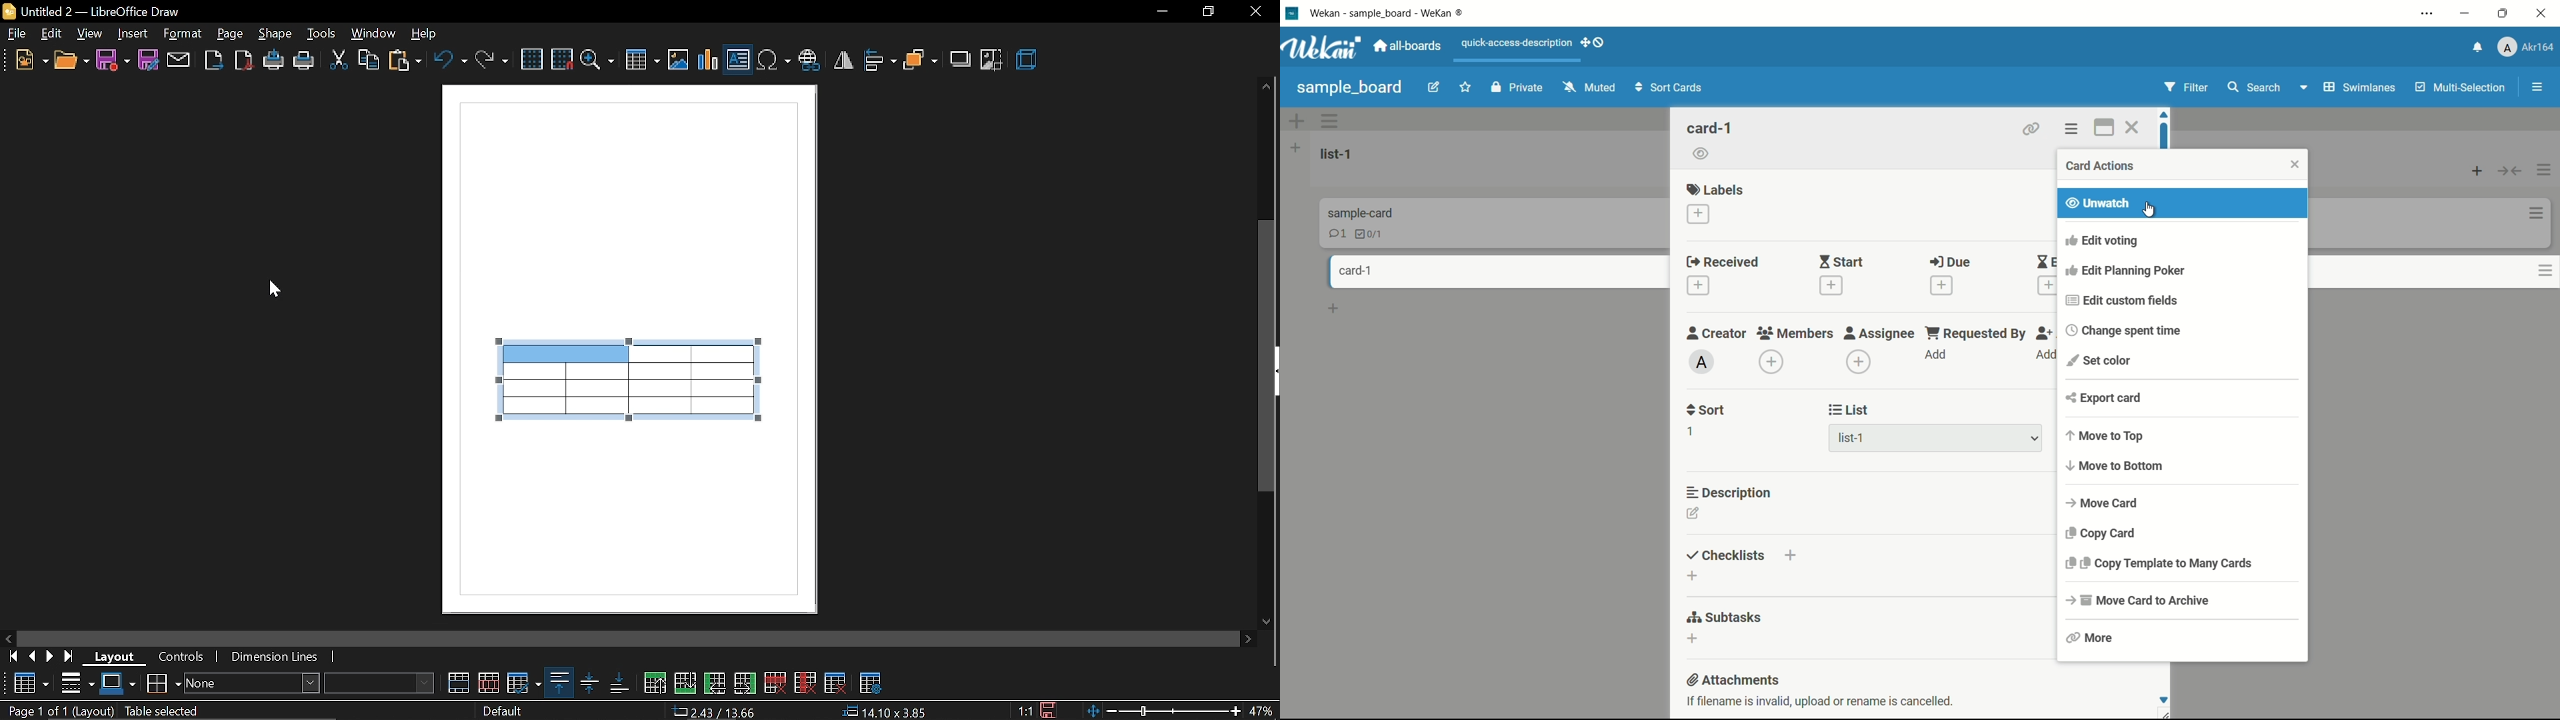 The image size is (2576, 728). I want to click on layout, so click(119, 657).